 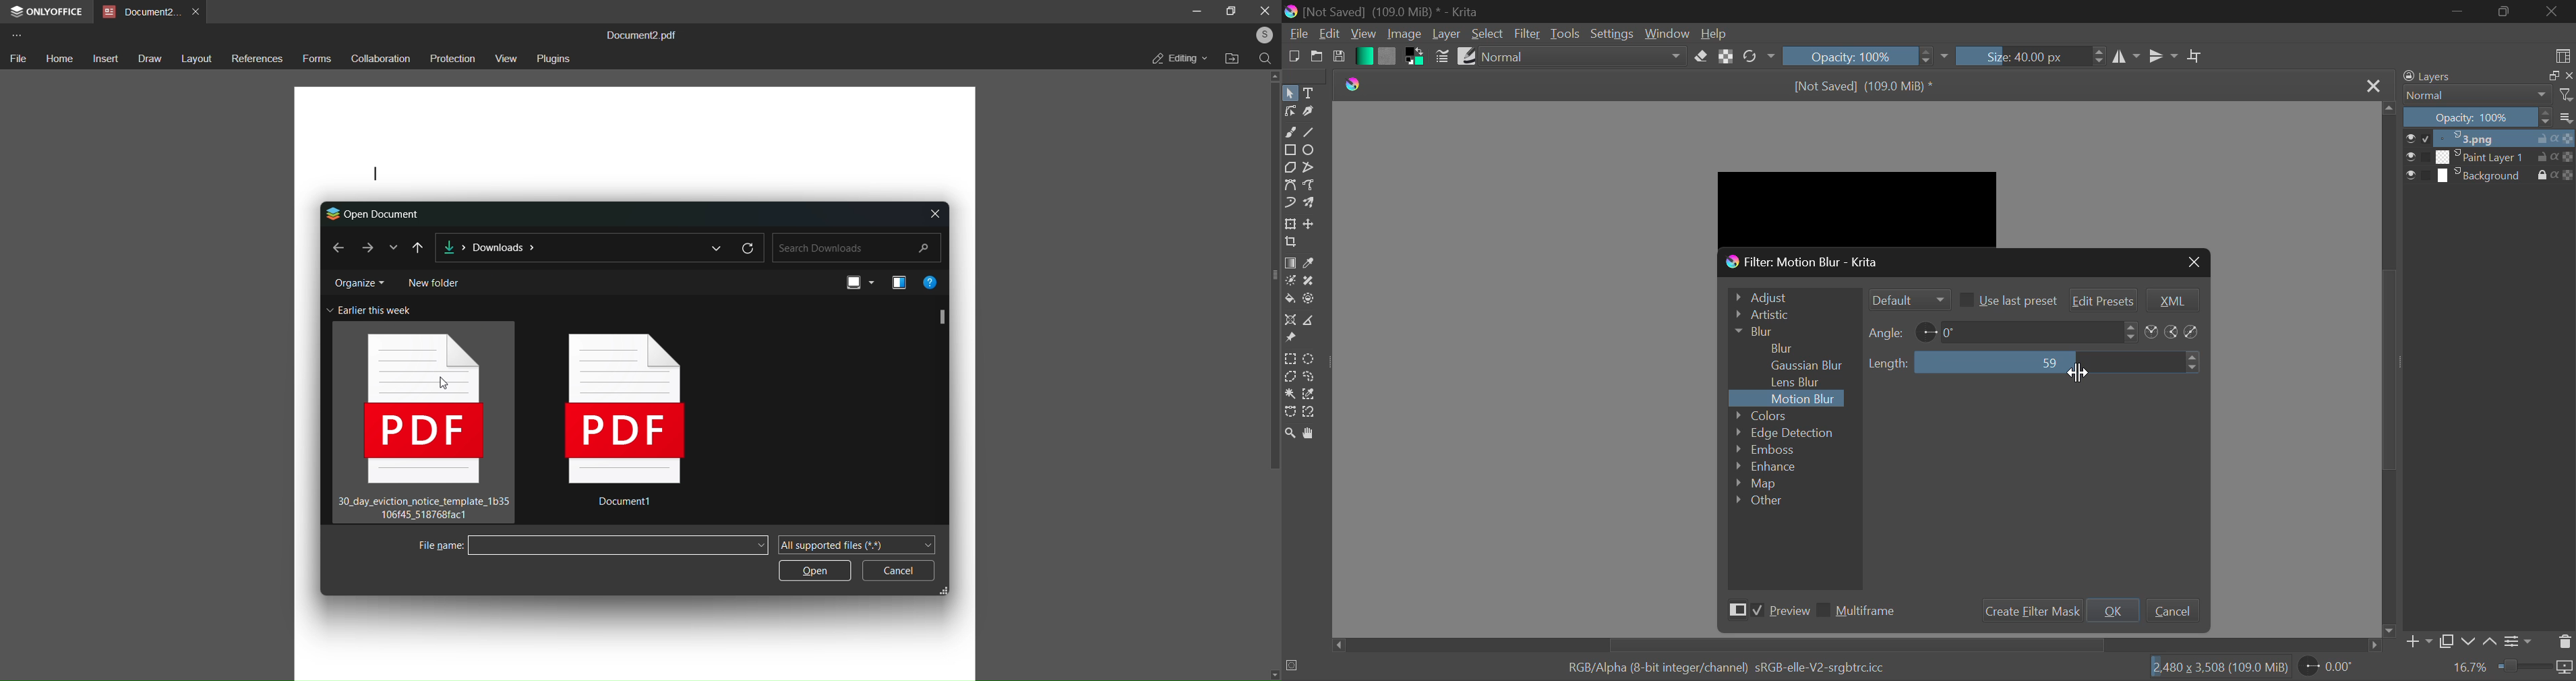 What do you see at coordinates (2457, 11) in the screenshot?
I see `Restore Down` at bounding box center [2457, 11].